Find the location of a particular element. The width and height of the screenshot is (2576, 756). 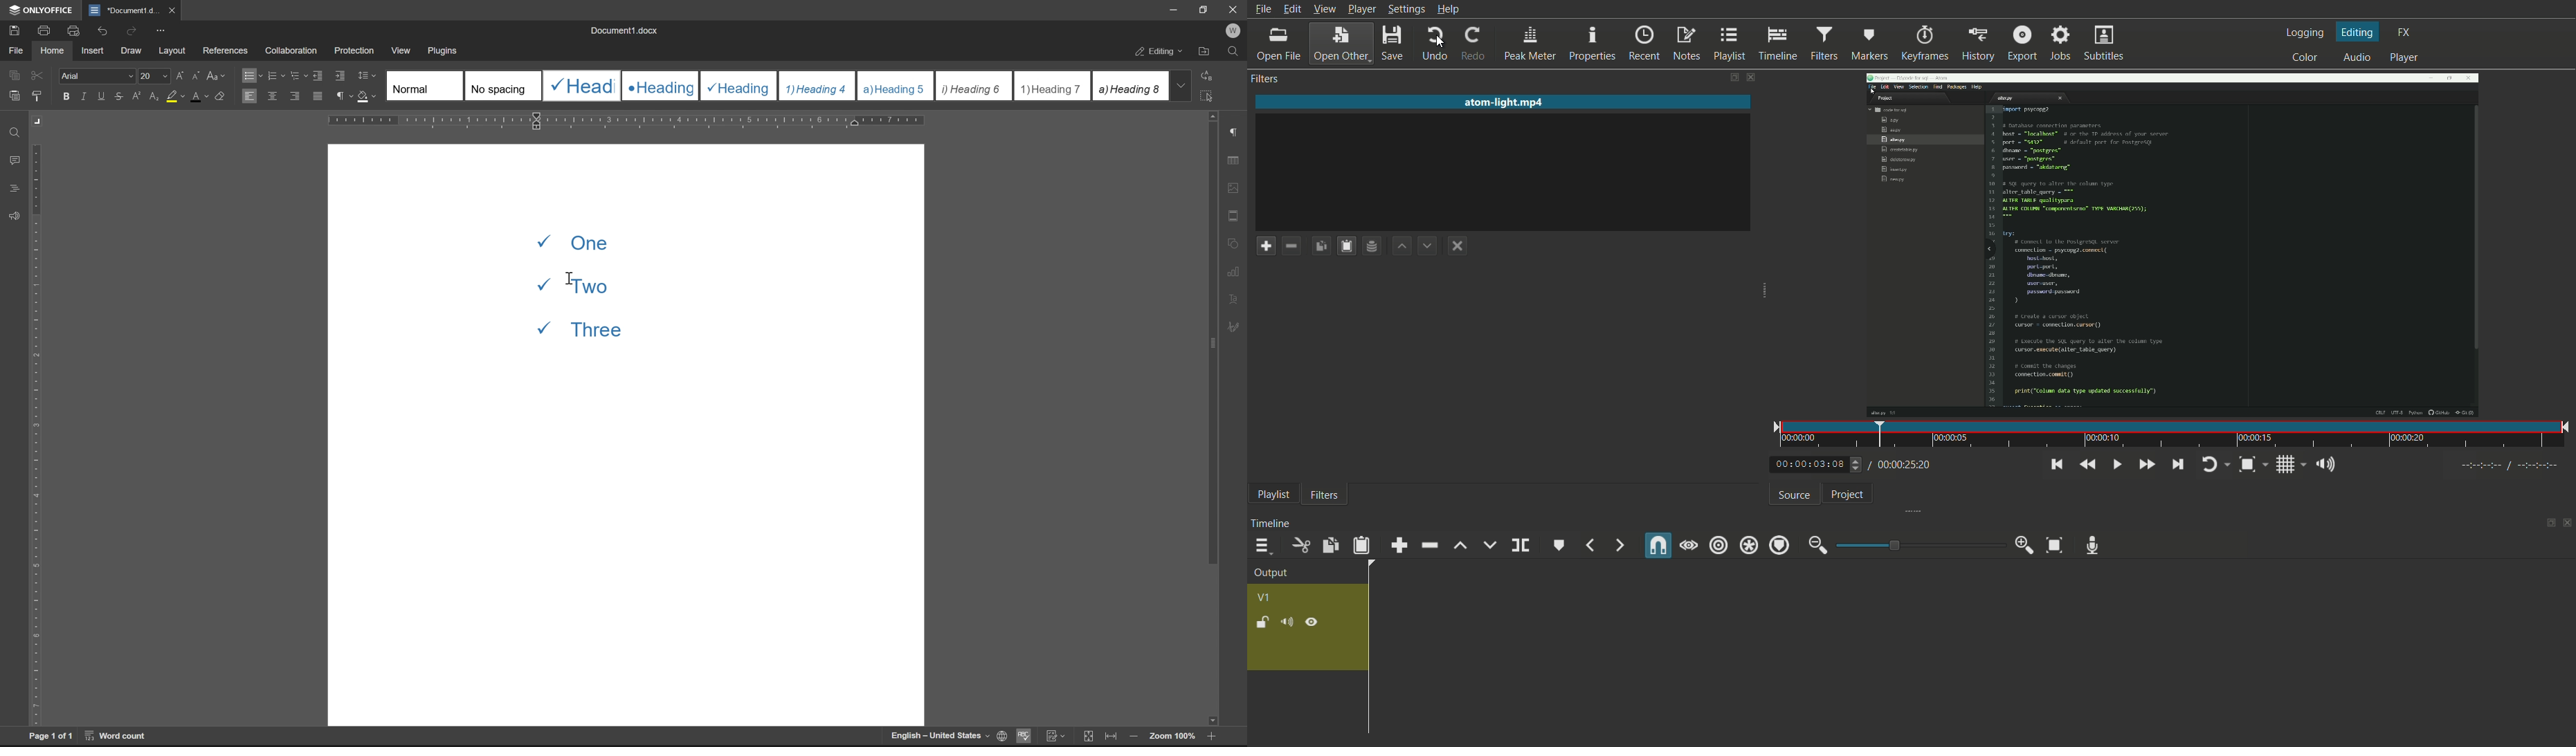

layout is located at coordinates (172, 51).